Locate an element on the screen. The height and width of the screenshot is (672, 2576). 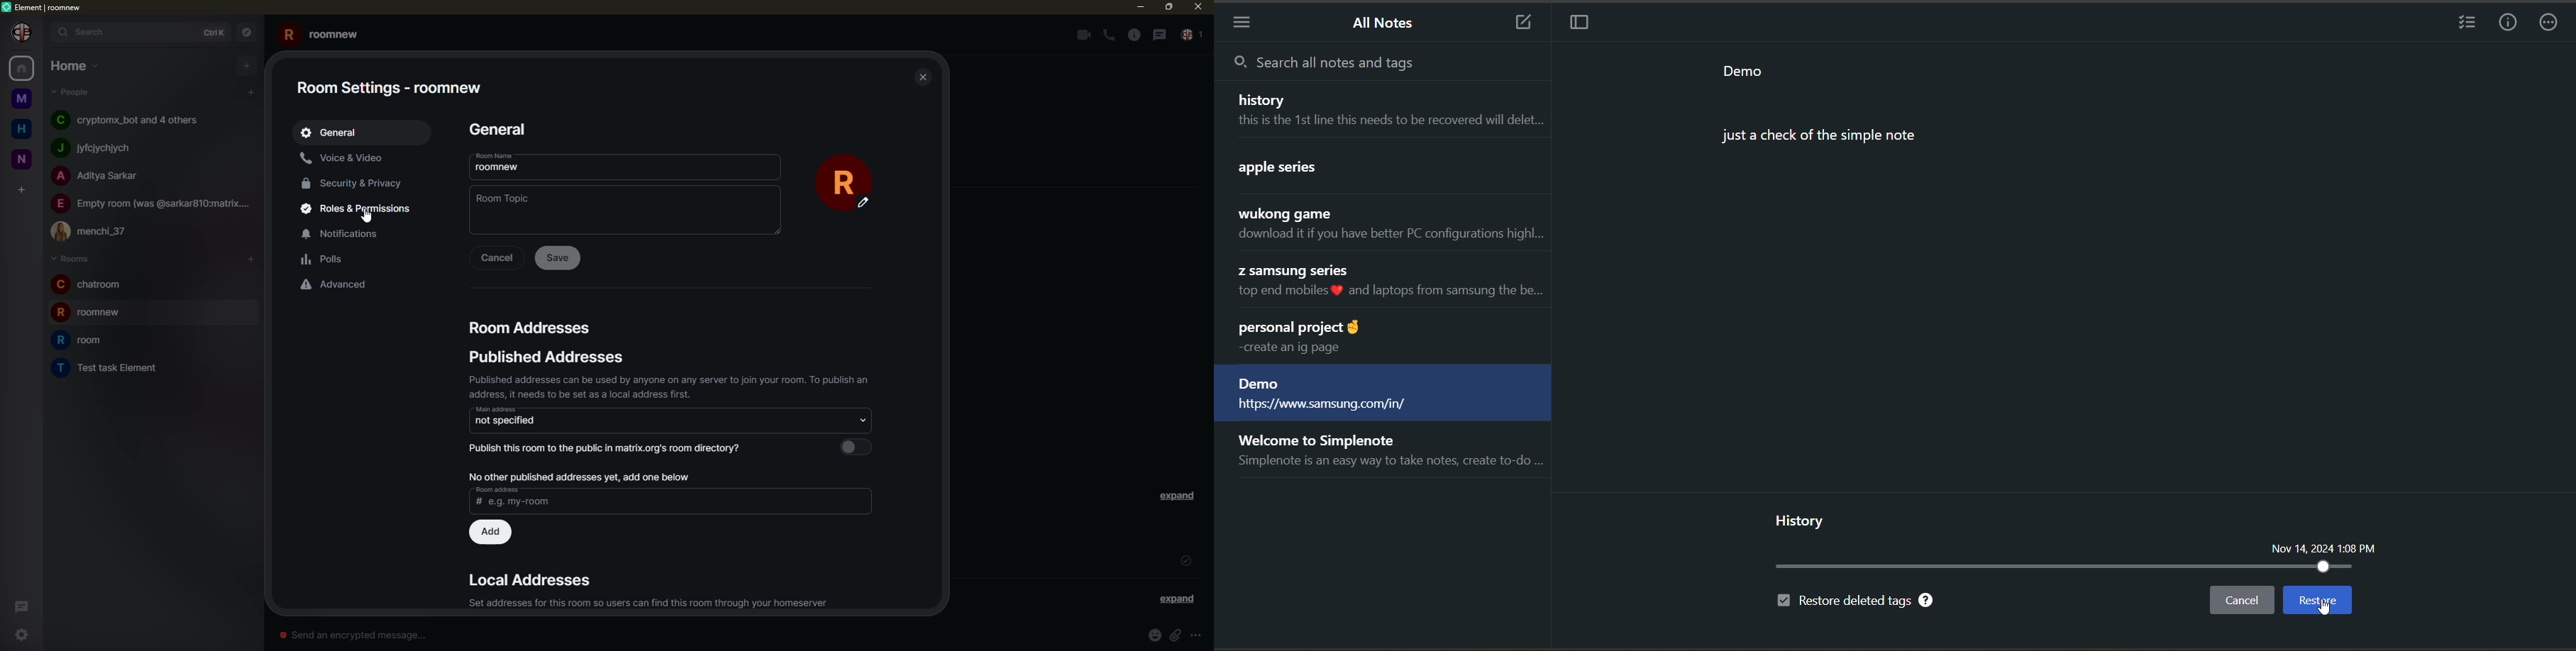
people is located at coordinates (131, 120).